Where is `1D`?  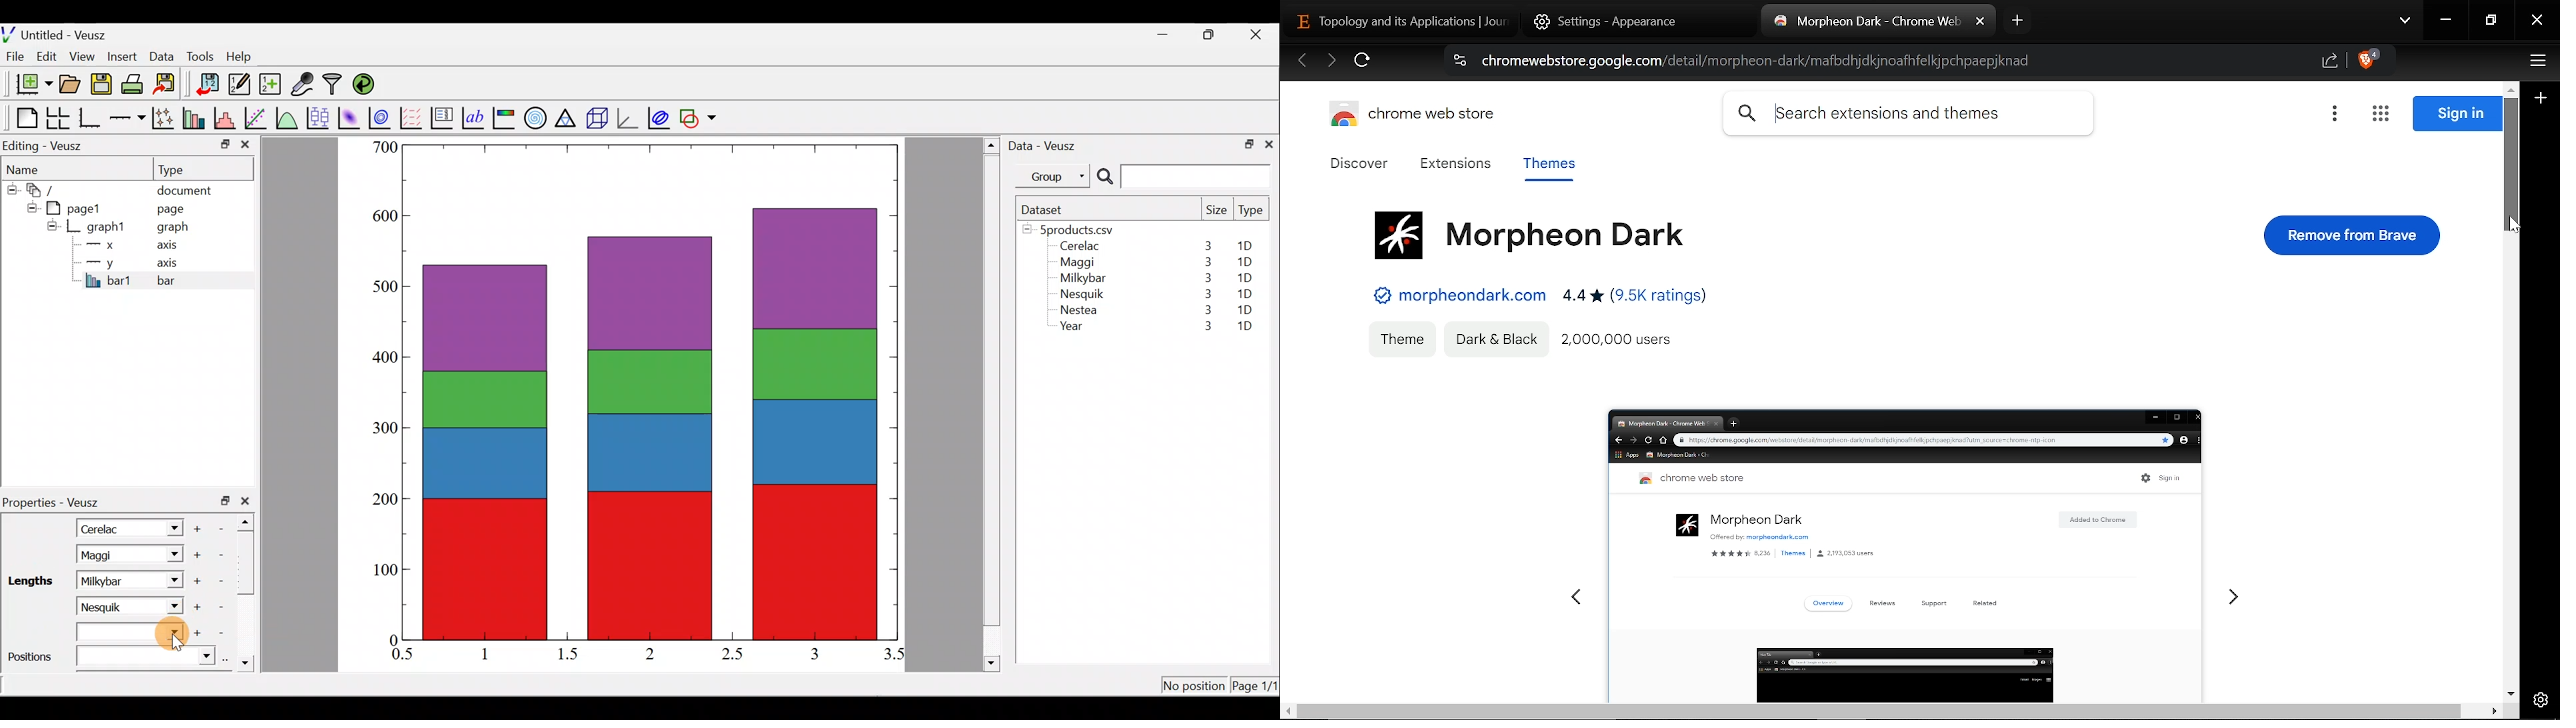 1D is located at coordinates (1247, 291).